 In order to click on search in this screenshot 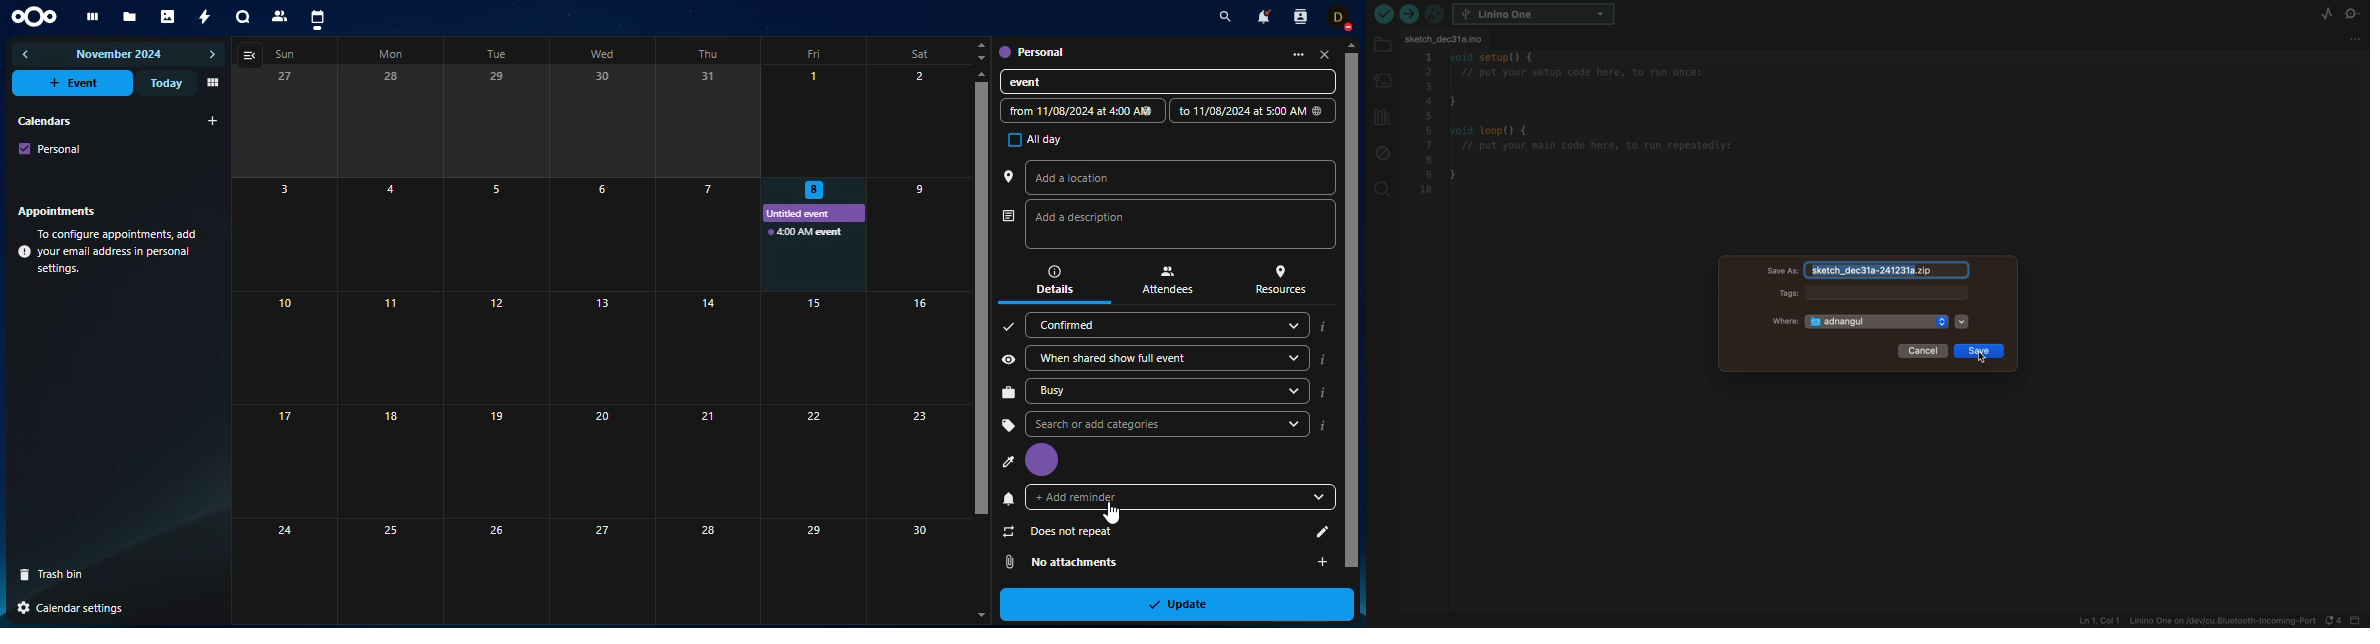, I will do `click(1145, 425)`.